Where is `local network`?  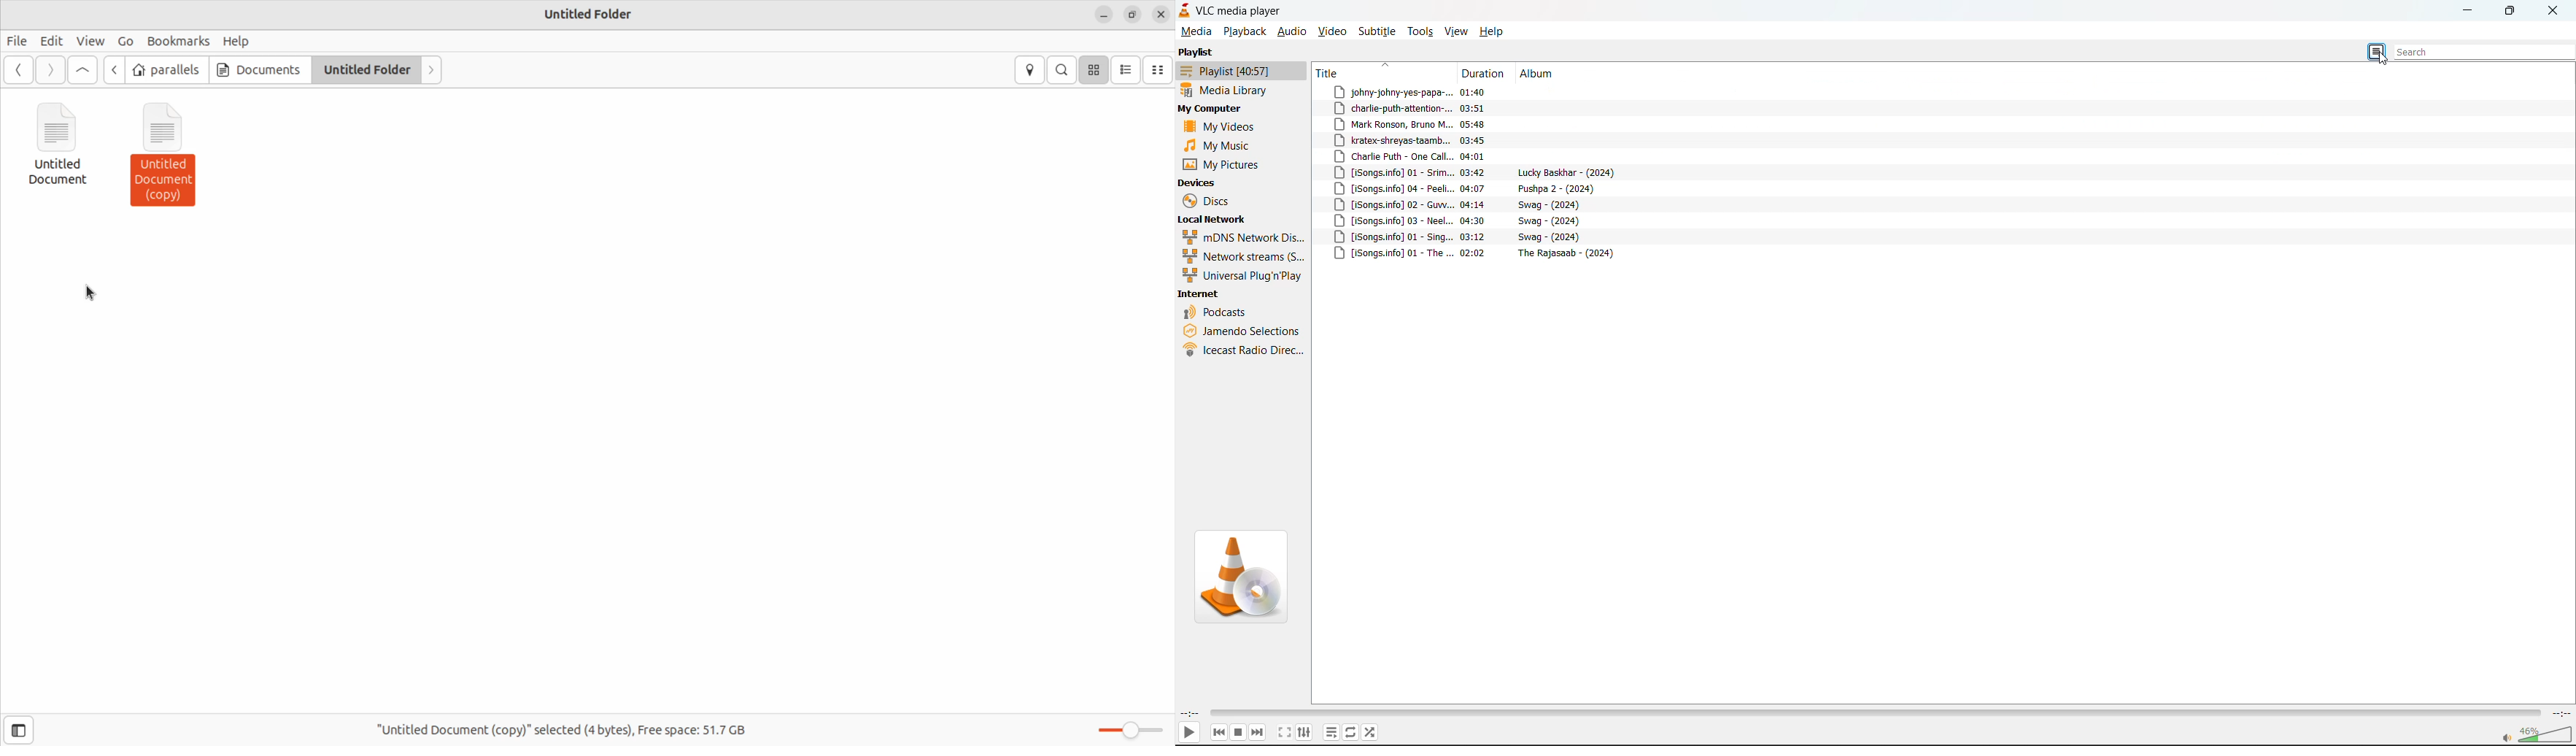 local network is located at coordinates (1215, 219).